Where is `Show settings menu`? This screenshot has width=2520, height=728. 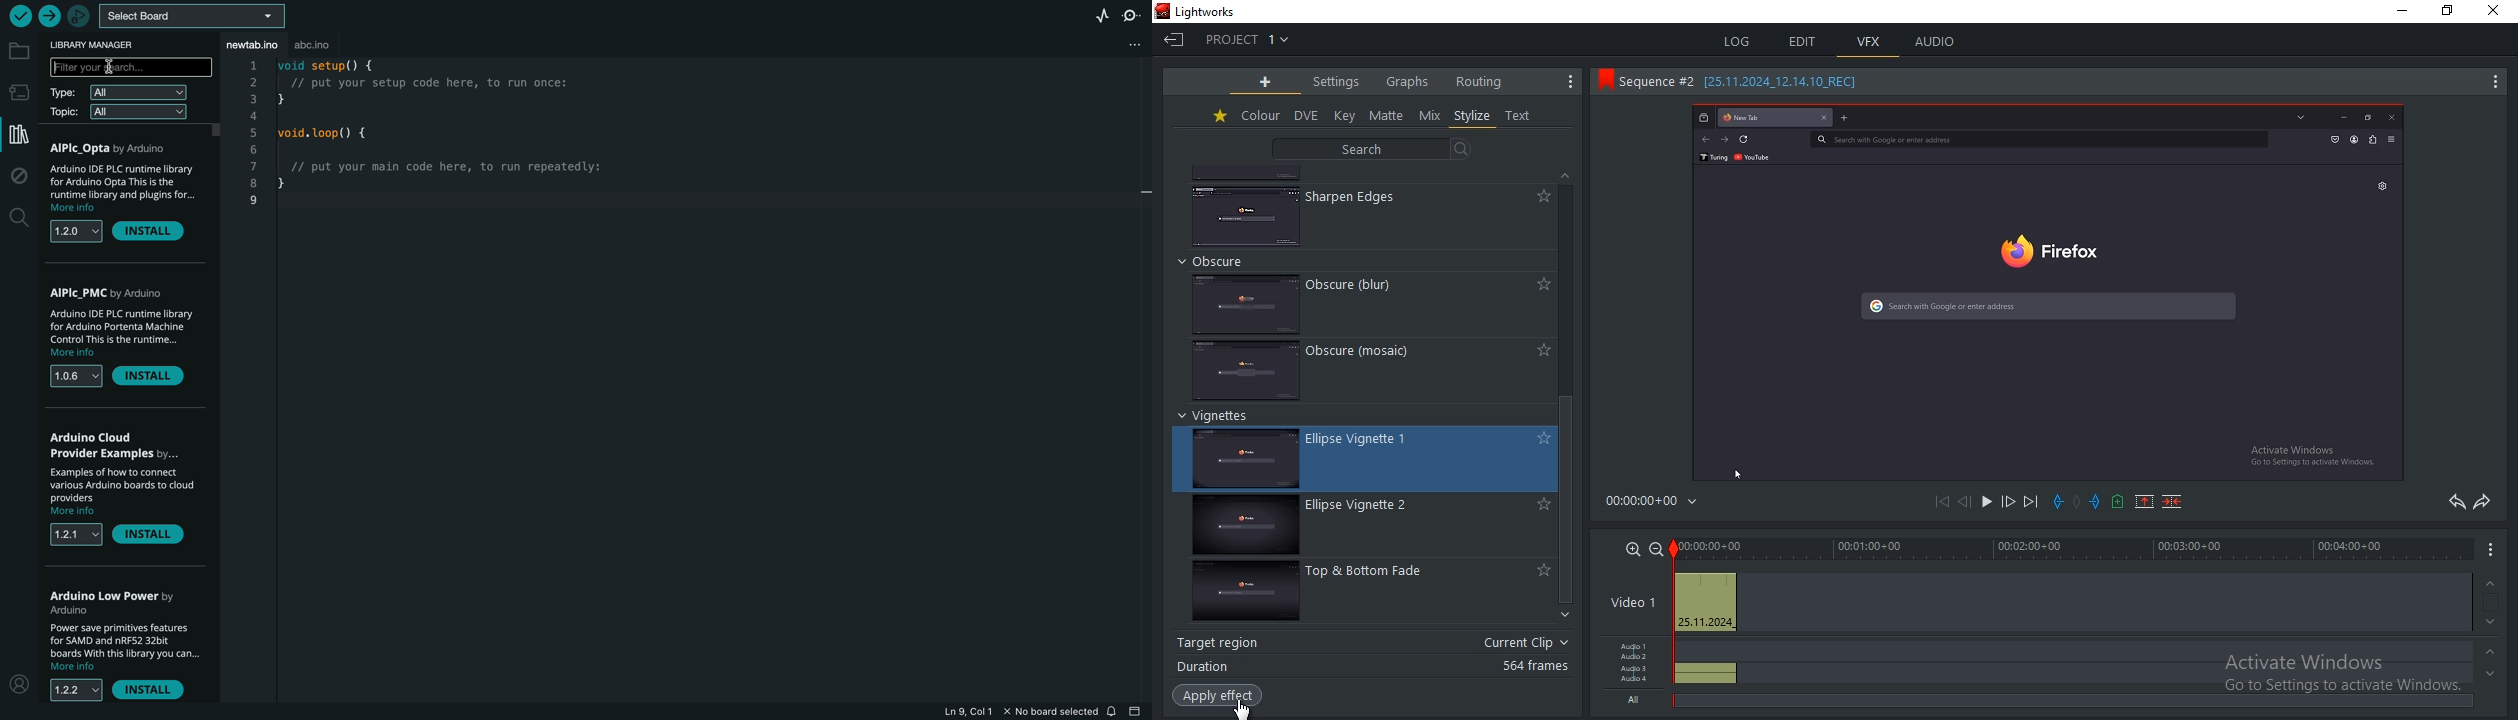 Show settings menu is located at coordinates (2491, 556).